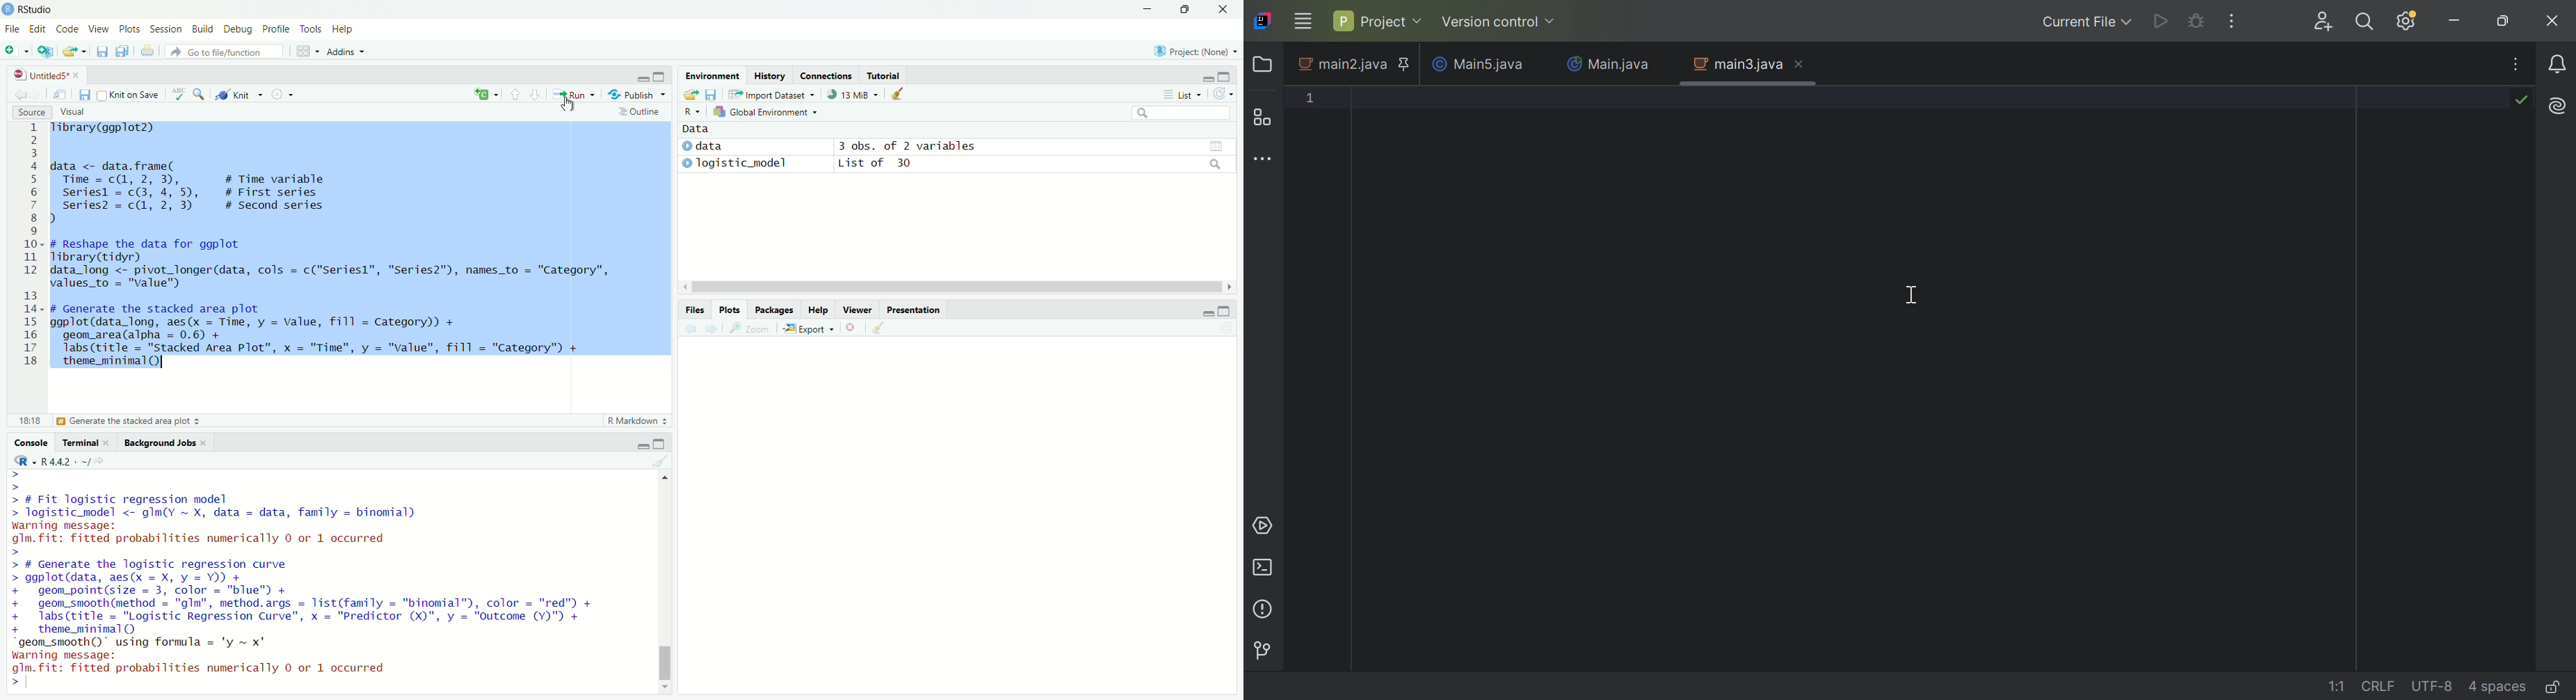  What do you see at coordinates (101, 54) in the screenshot?
I see `save` at bounding box center [101, 54].